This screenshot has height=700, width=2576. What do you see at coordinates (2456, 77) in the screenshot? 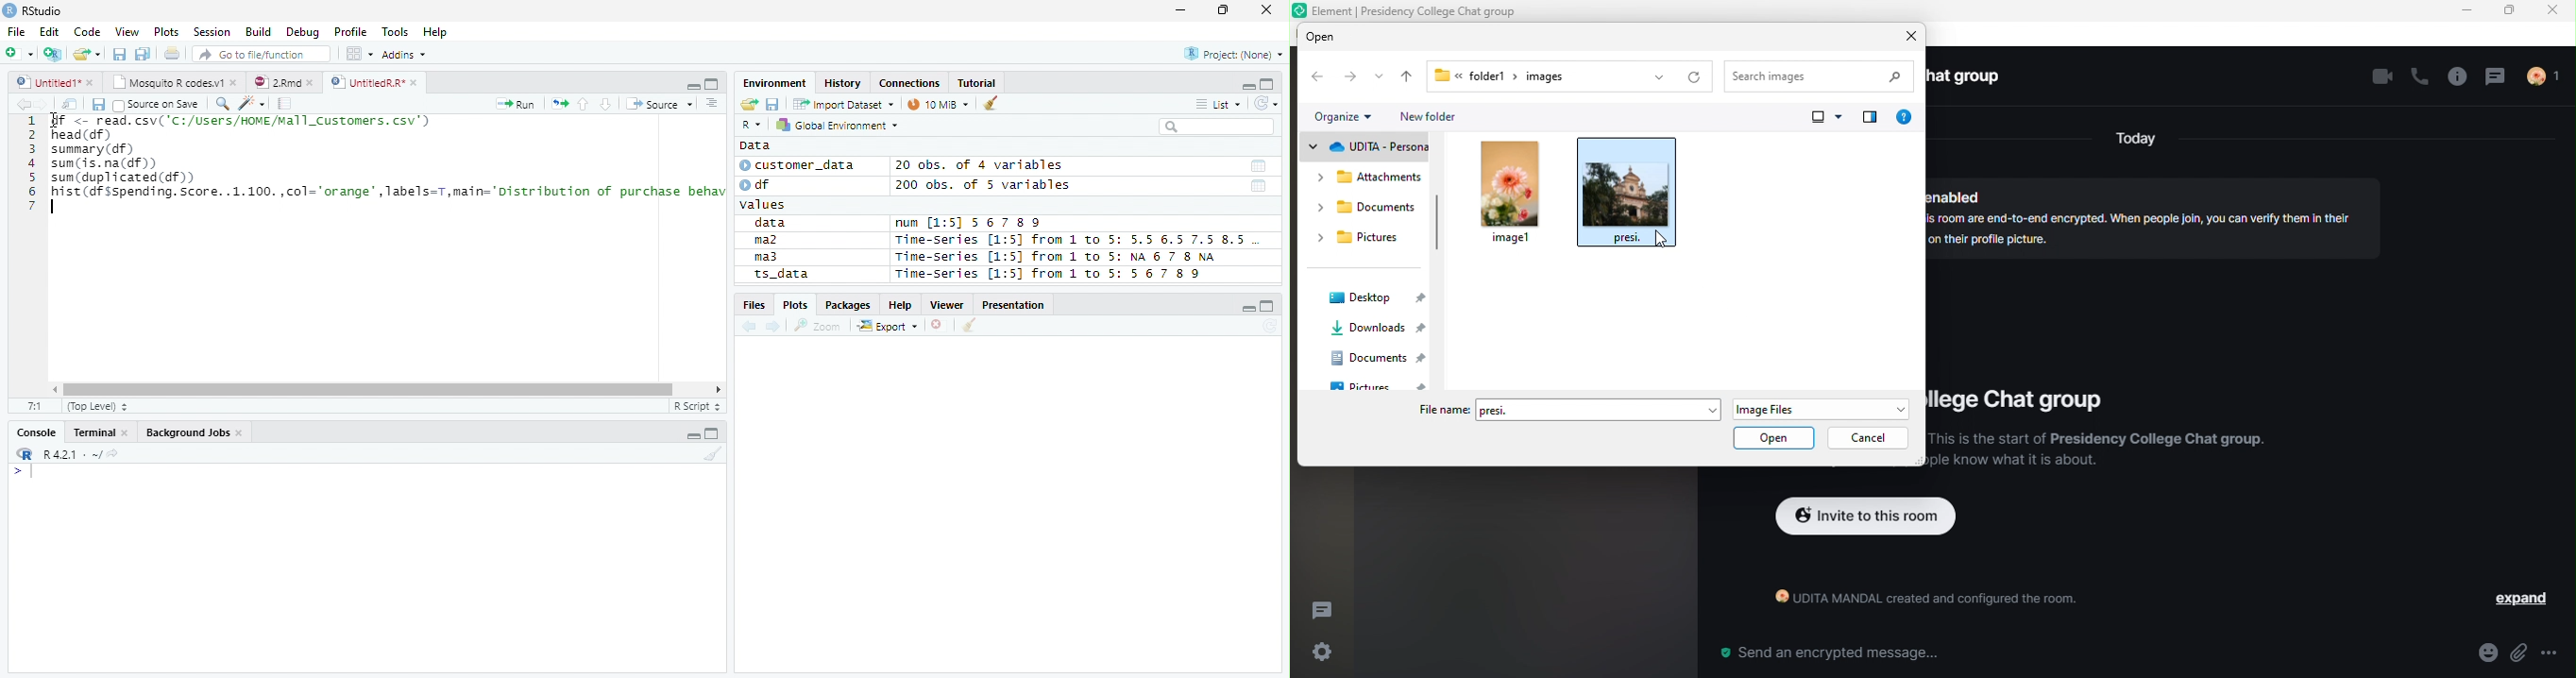
I see `info` at bounding box center [2456, 77].